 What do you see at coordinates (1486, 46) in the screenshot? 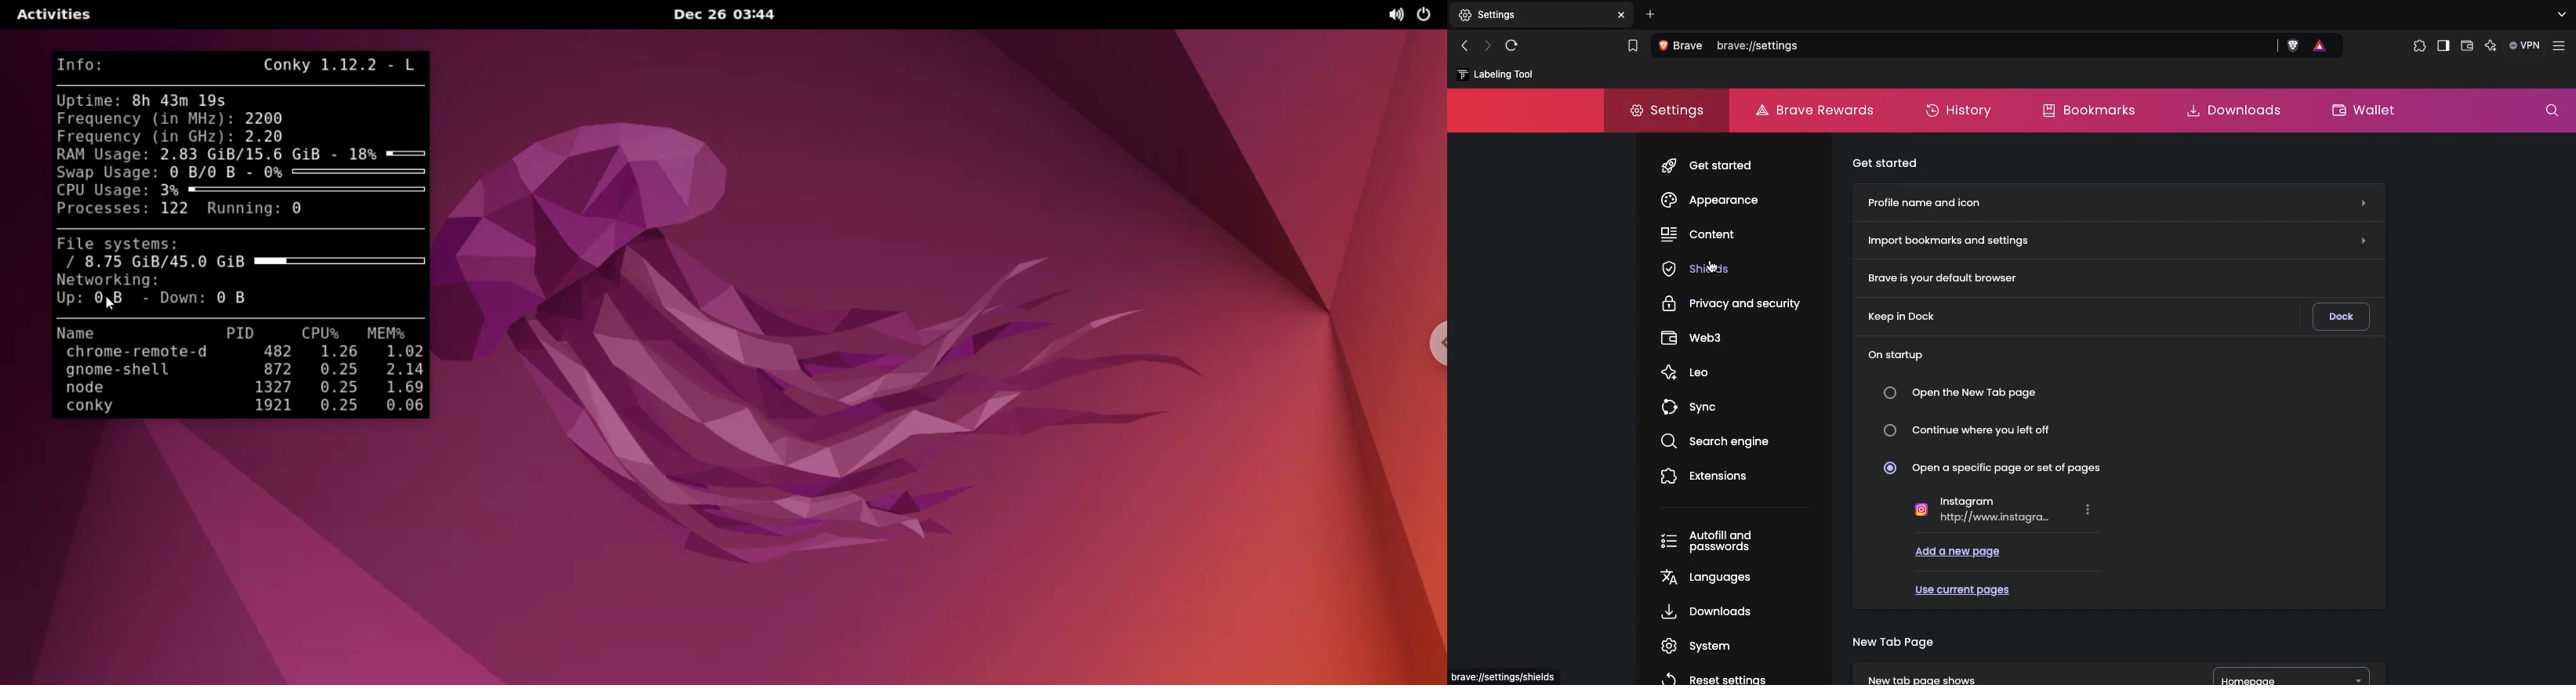
I see `Next page` at bounding box center [1486, 46].